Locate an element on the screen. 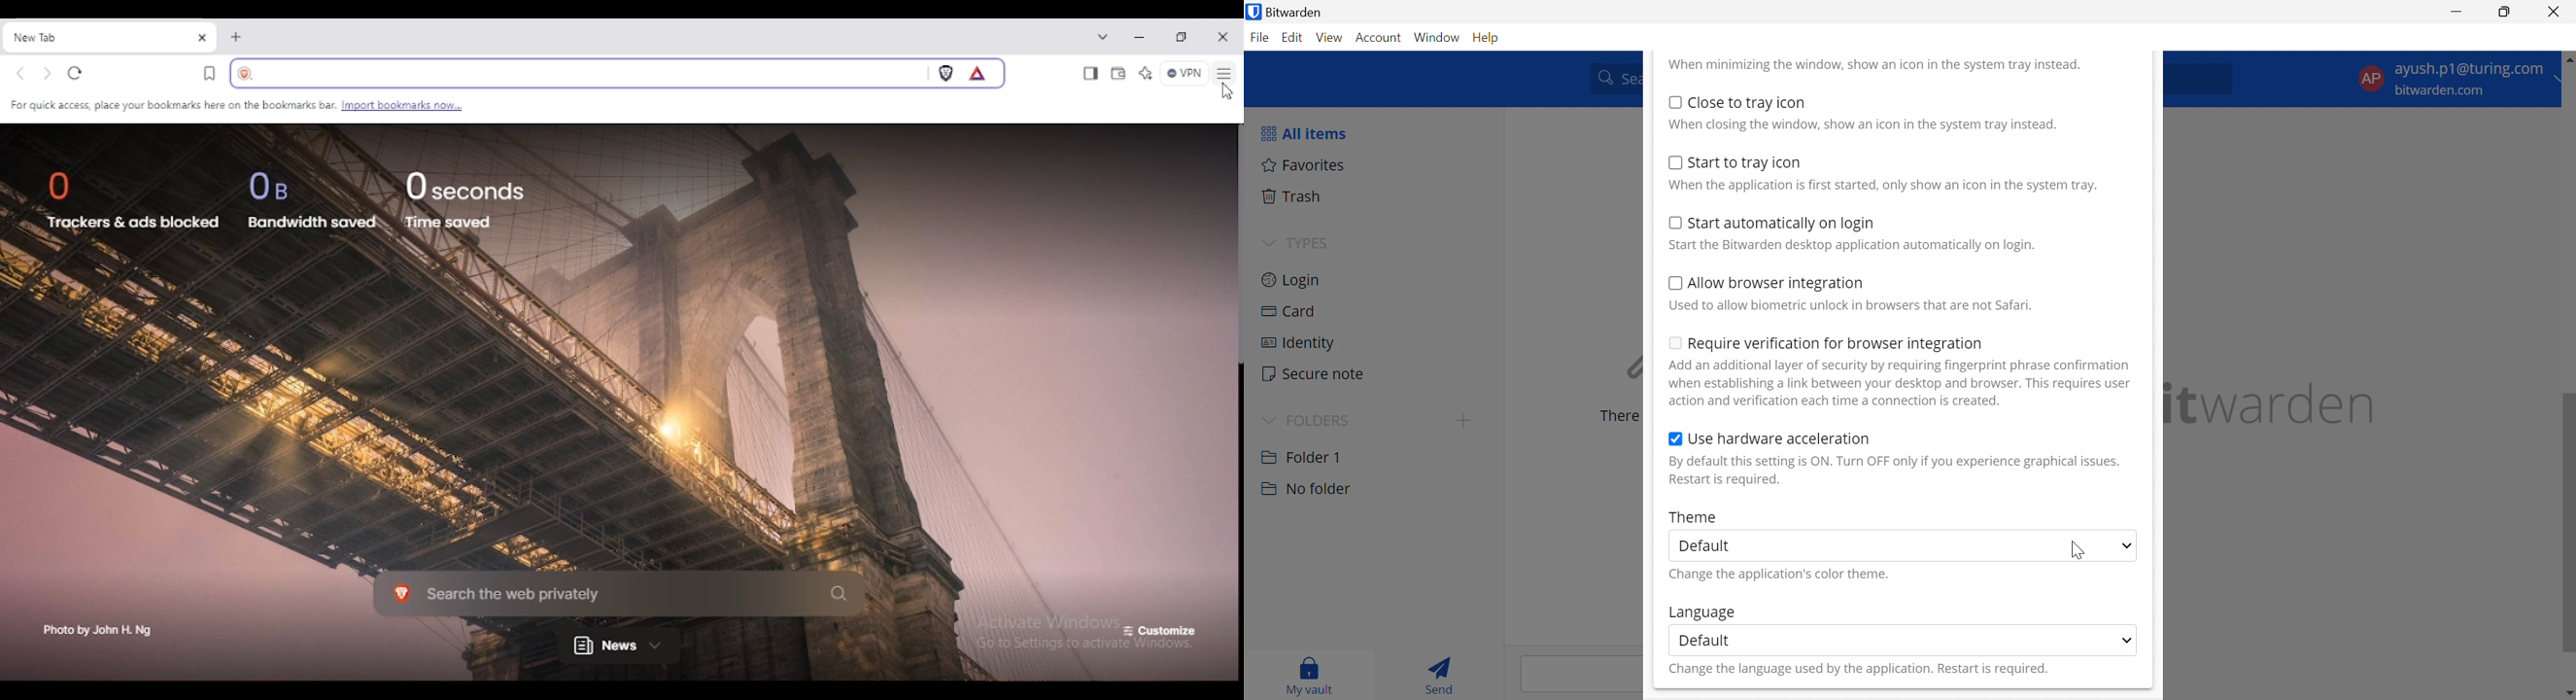 The width and height of the screenshot is (2576, 700). There are no items to list. is located at coordinates (1616, 416).